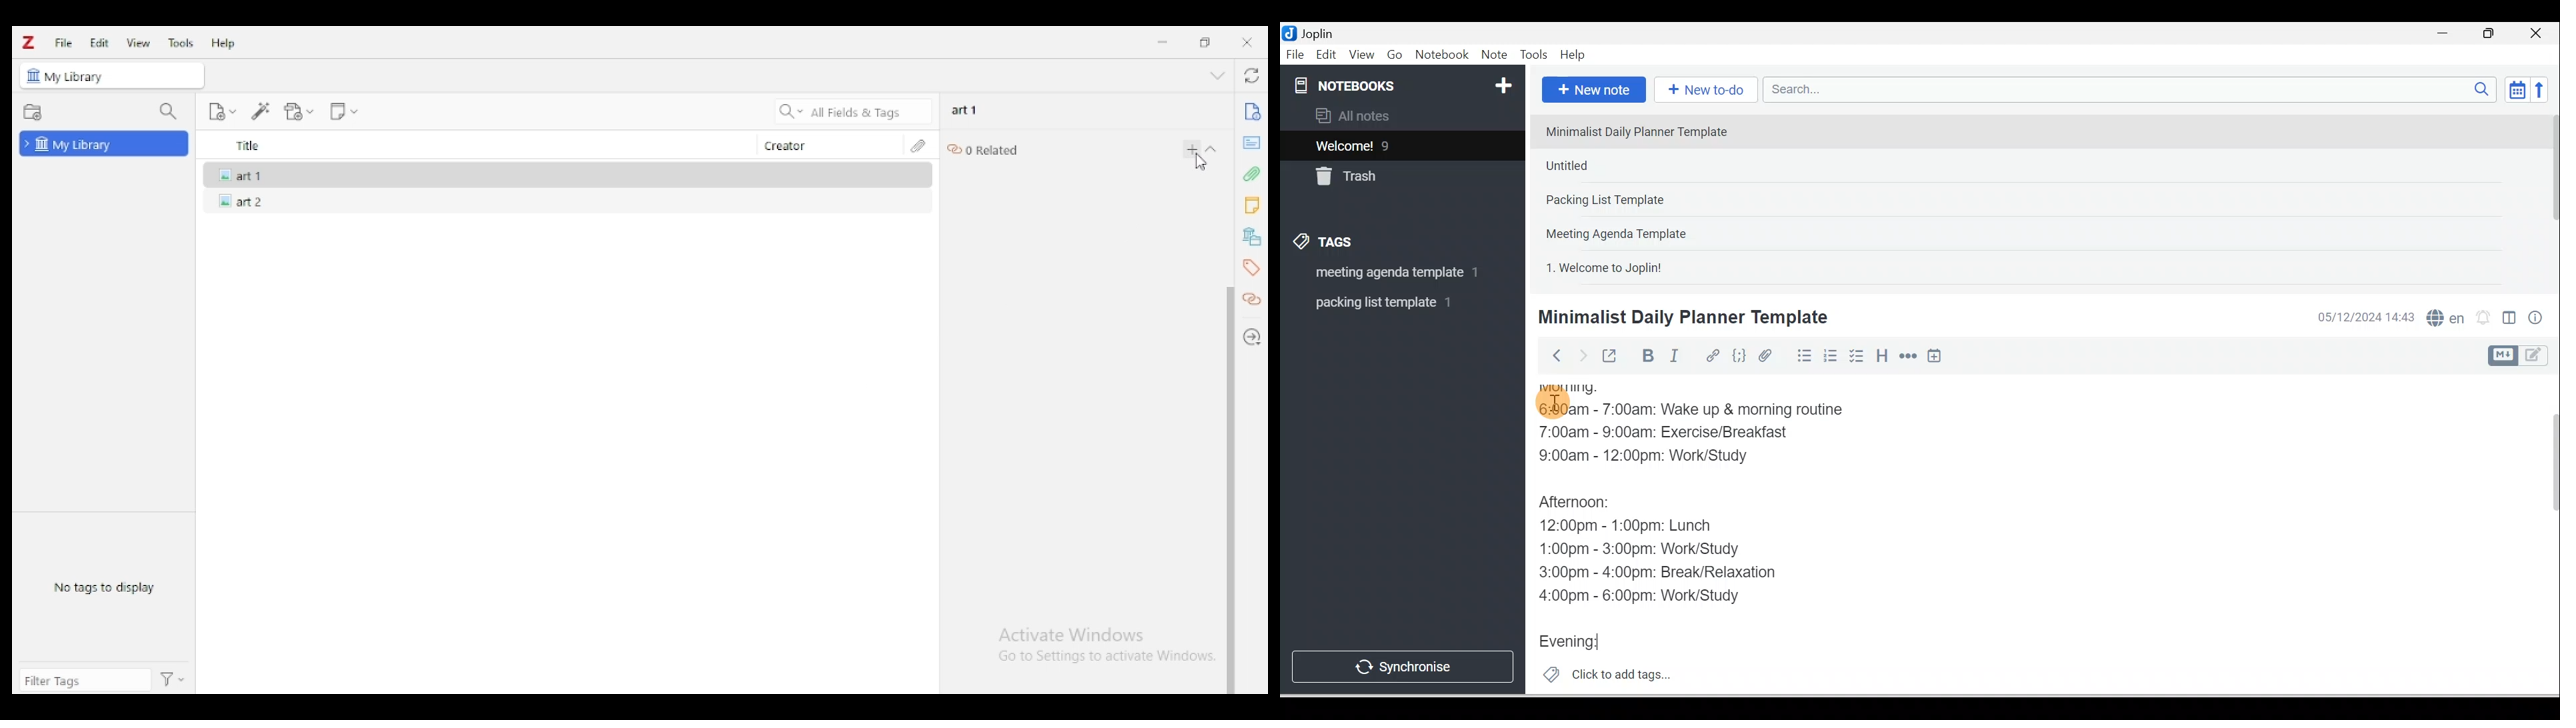 This screenshot has height=728, width=2576. What do you see at coordinates (2537, 319) in the screenshot?
I see `Note properties` at bounding box center [2537, 319].